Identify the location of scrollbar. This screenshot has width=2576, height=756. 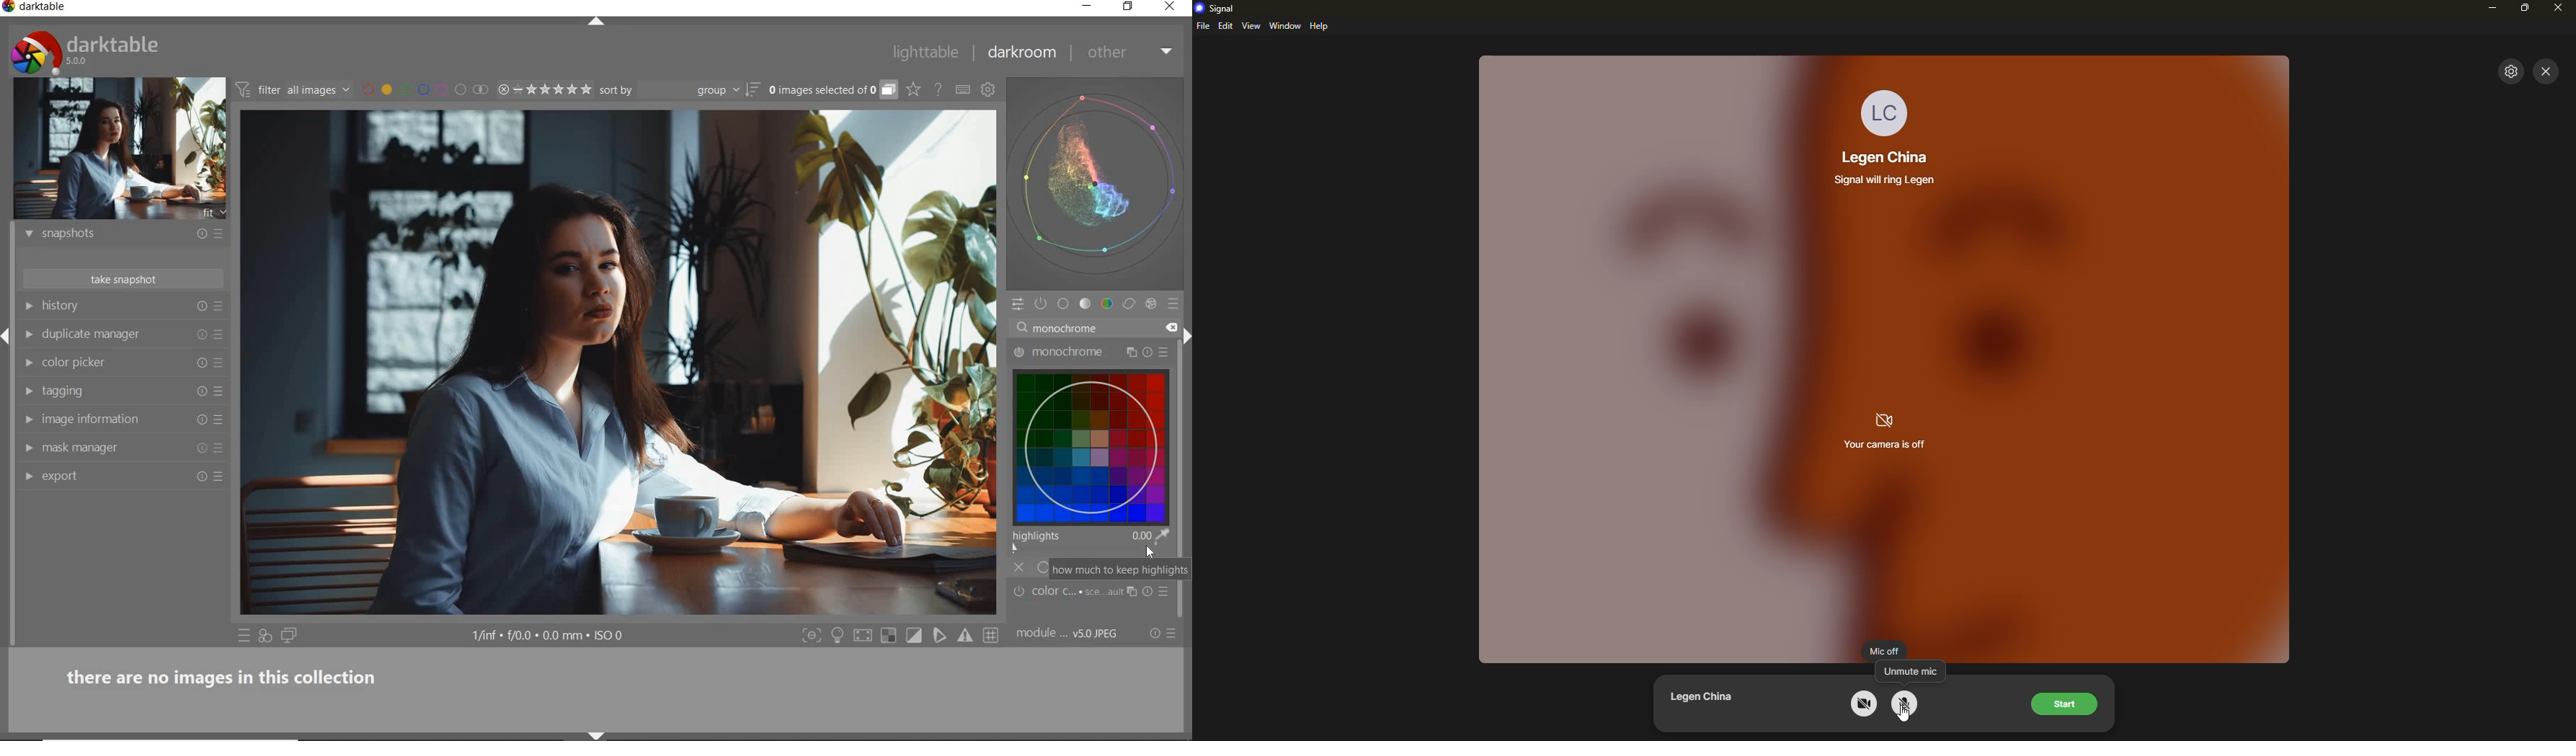
(1185, 420).